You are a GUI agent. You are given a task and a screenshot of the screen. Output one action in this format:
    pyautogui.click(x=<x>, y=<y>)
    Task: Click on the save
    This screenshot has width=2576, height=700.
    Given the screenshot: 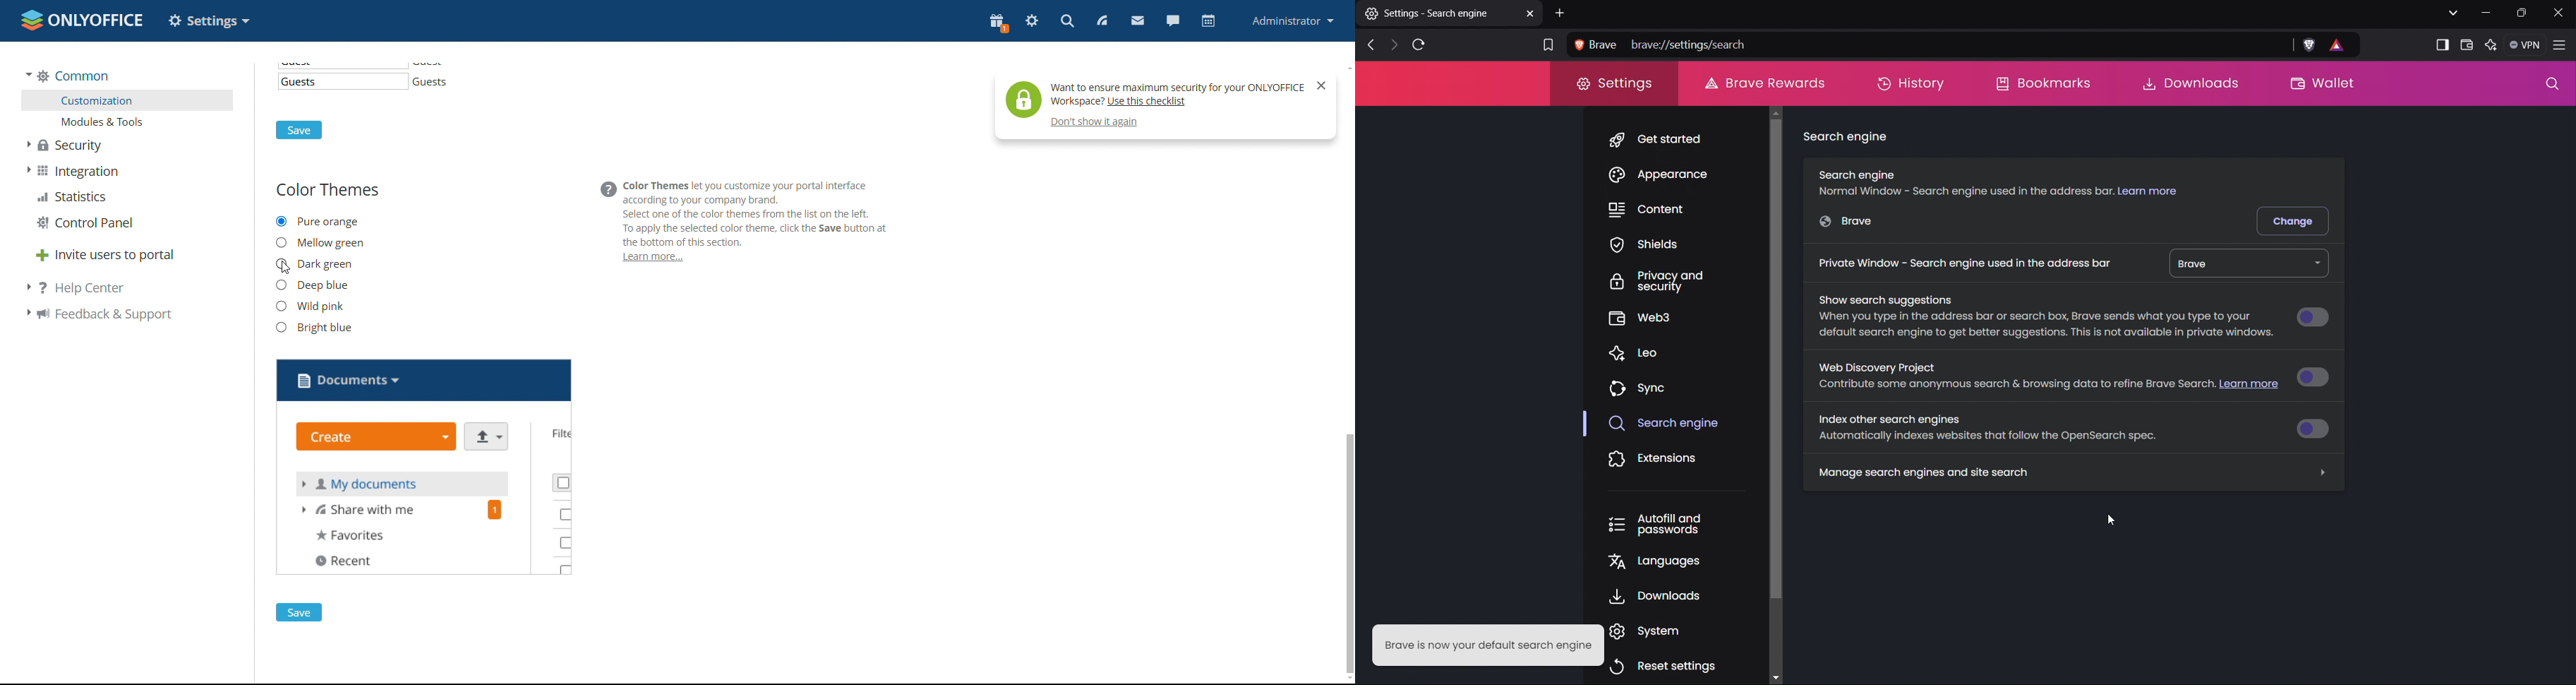 What is the action you would take?
    pyautogui.click(x=299, y=131)
    